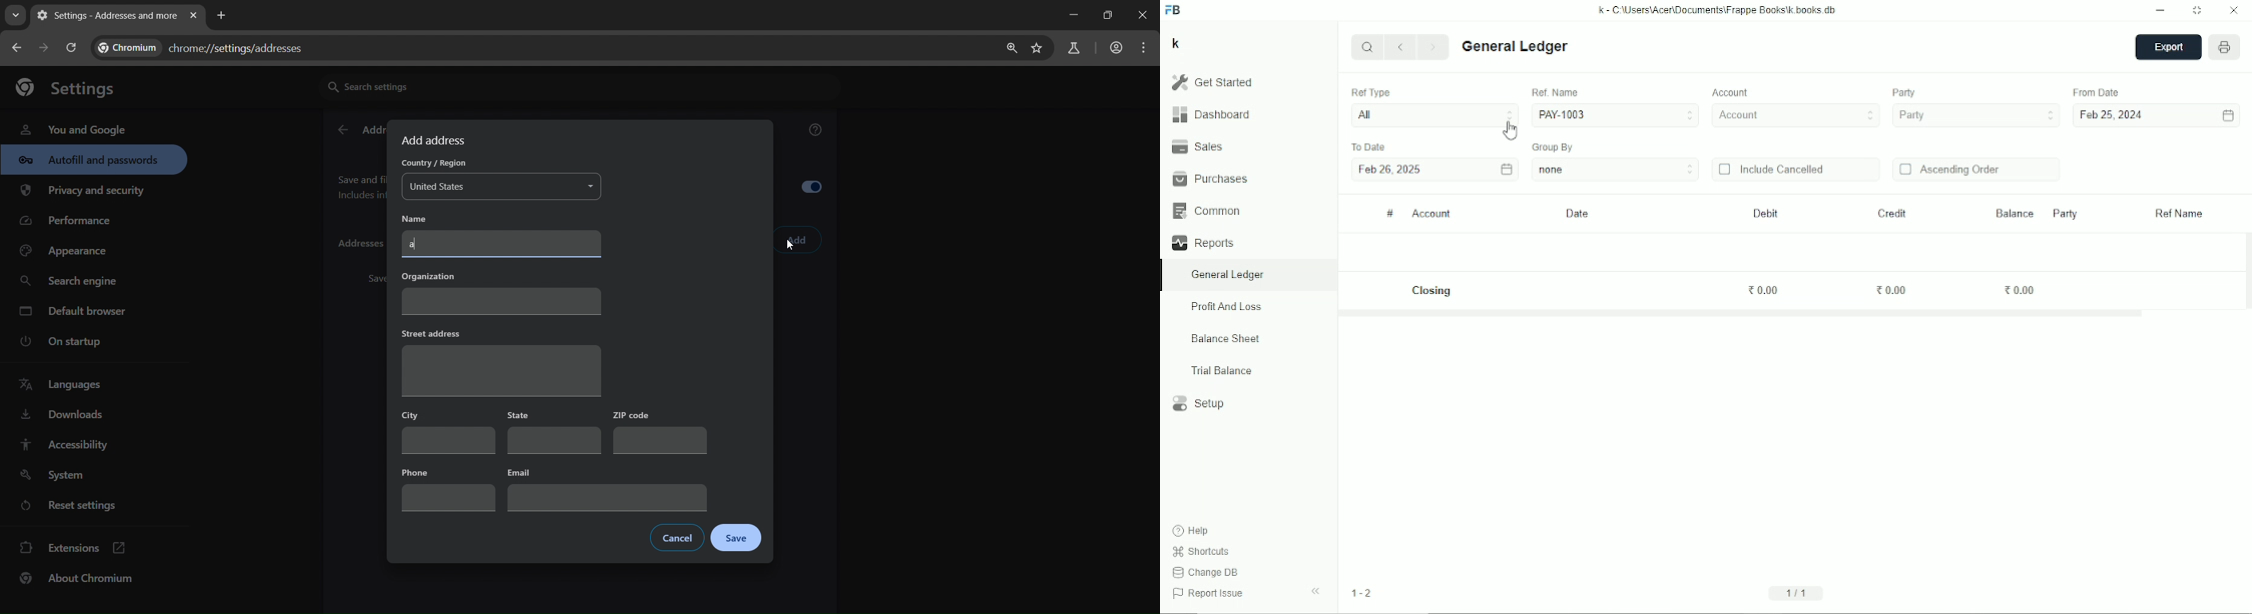 The width and height of the screenshot is (2268, 616). I want to click on Next, so click(1435, 48).